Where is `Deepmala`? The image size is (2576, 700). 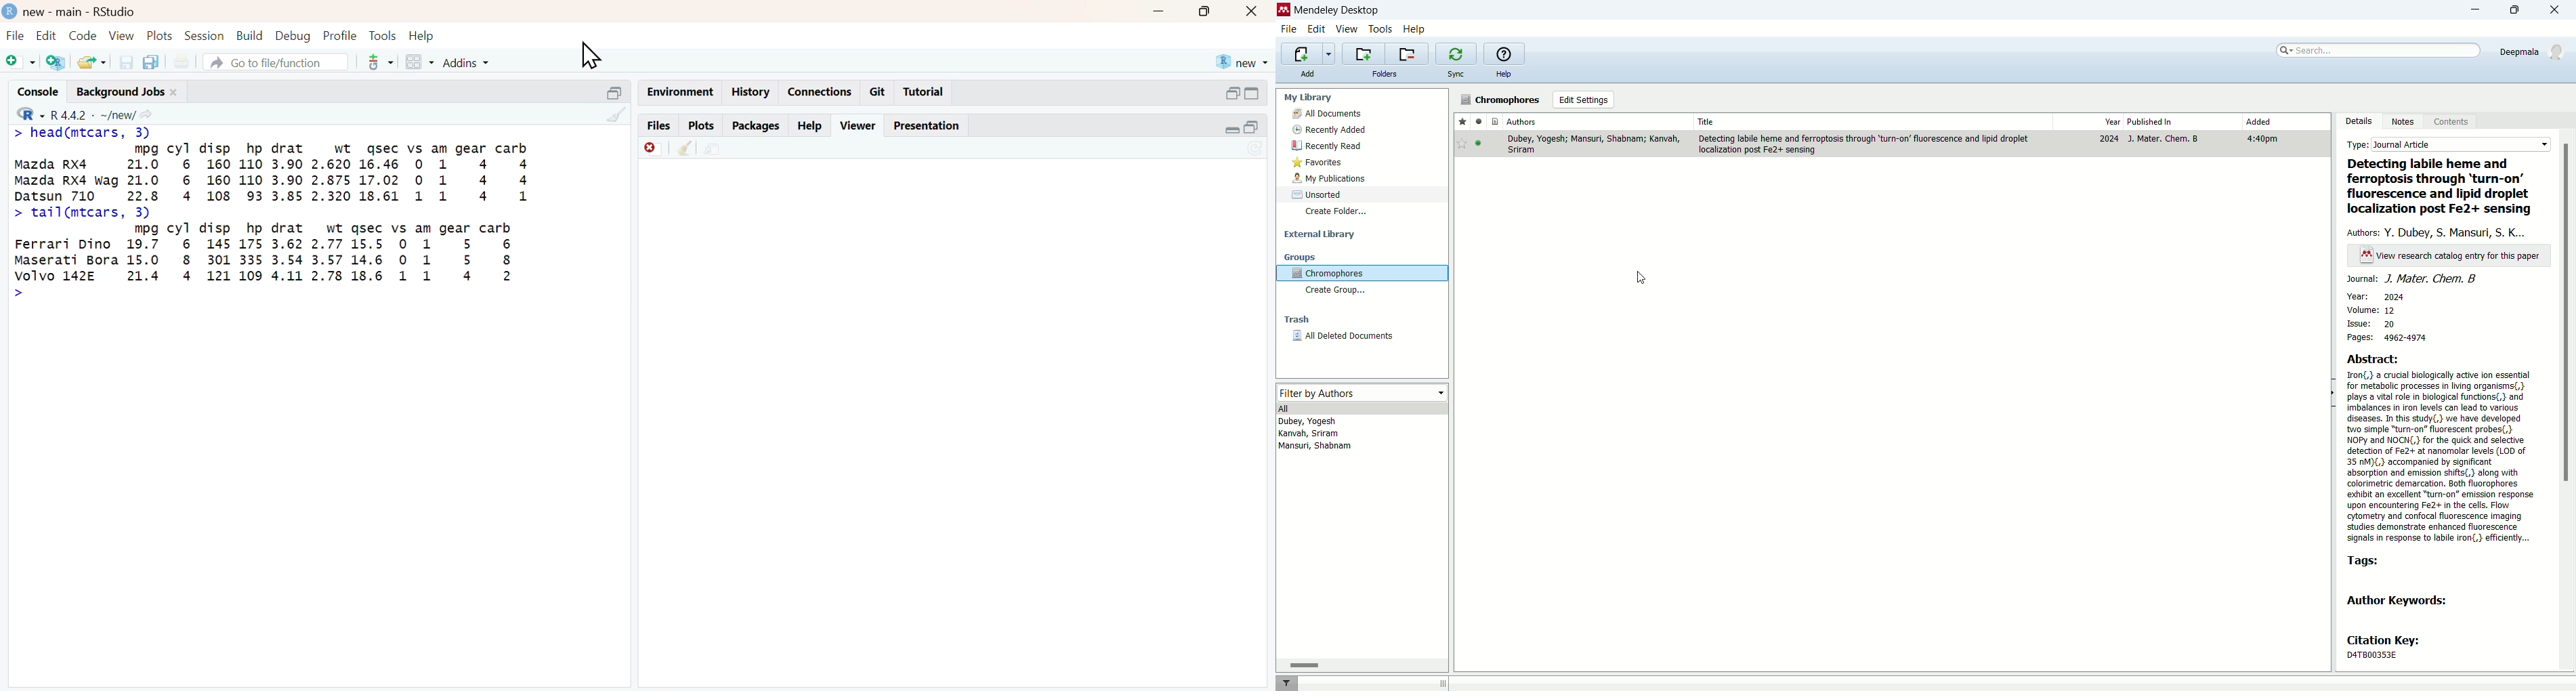 Deepmala is located at coordinates (2533, 49).